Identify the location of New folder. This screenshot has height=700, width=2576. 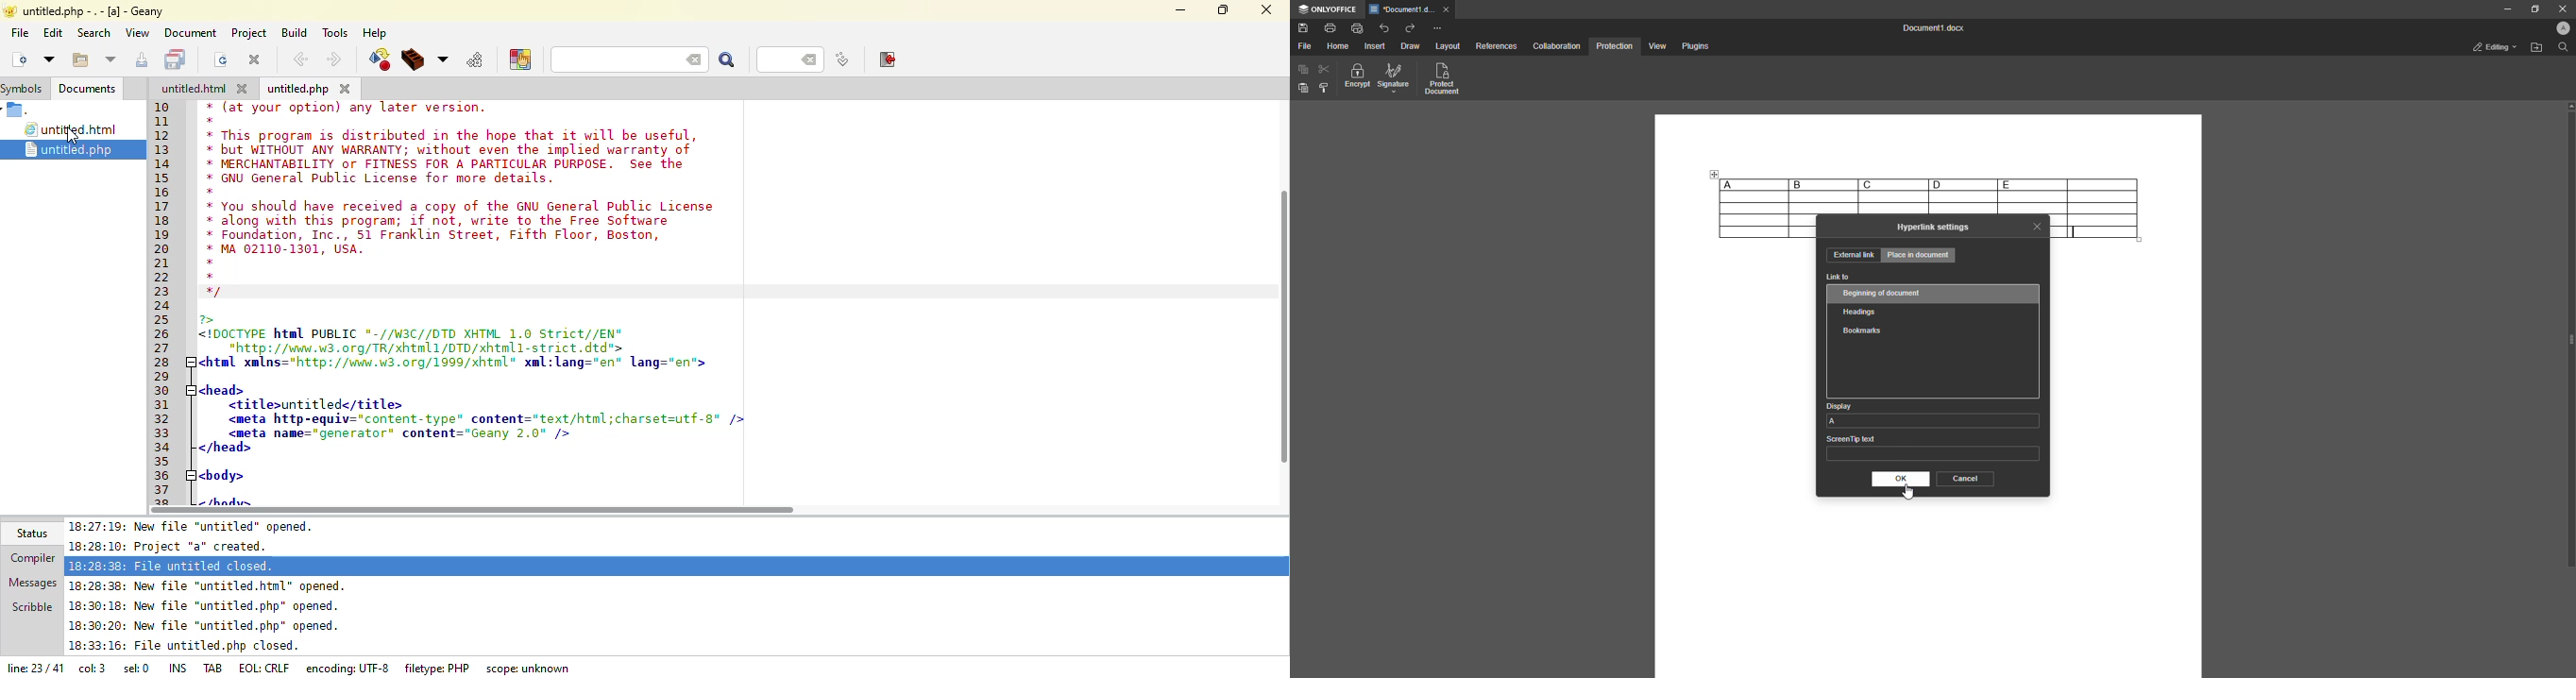
(2535, 49).